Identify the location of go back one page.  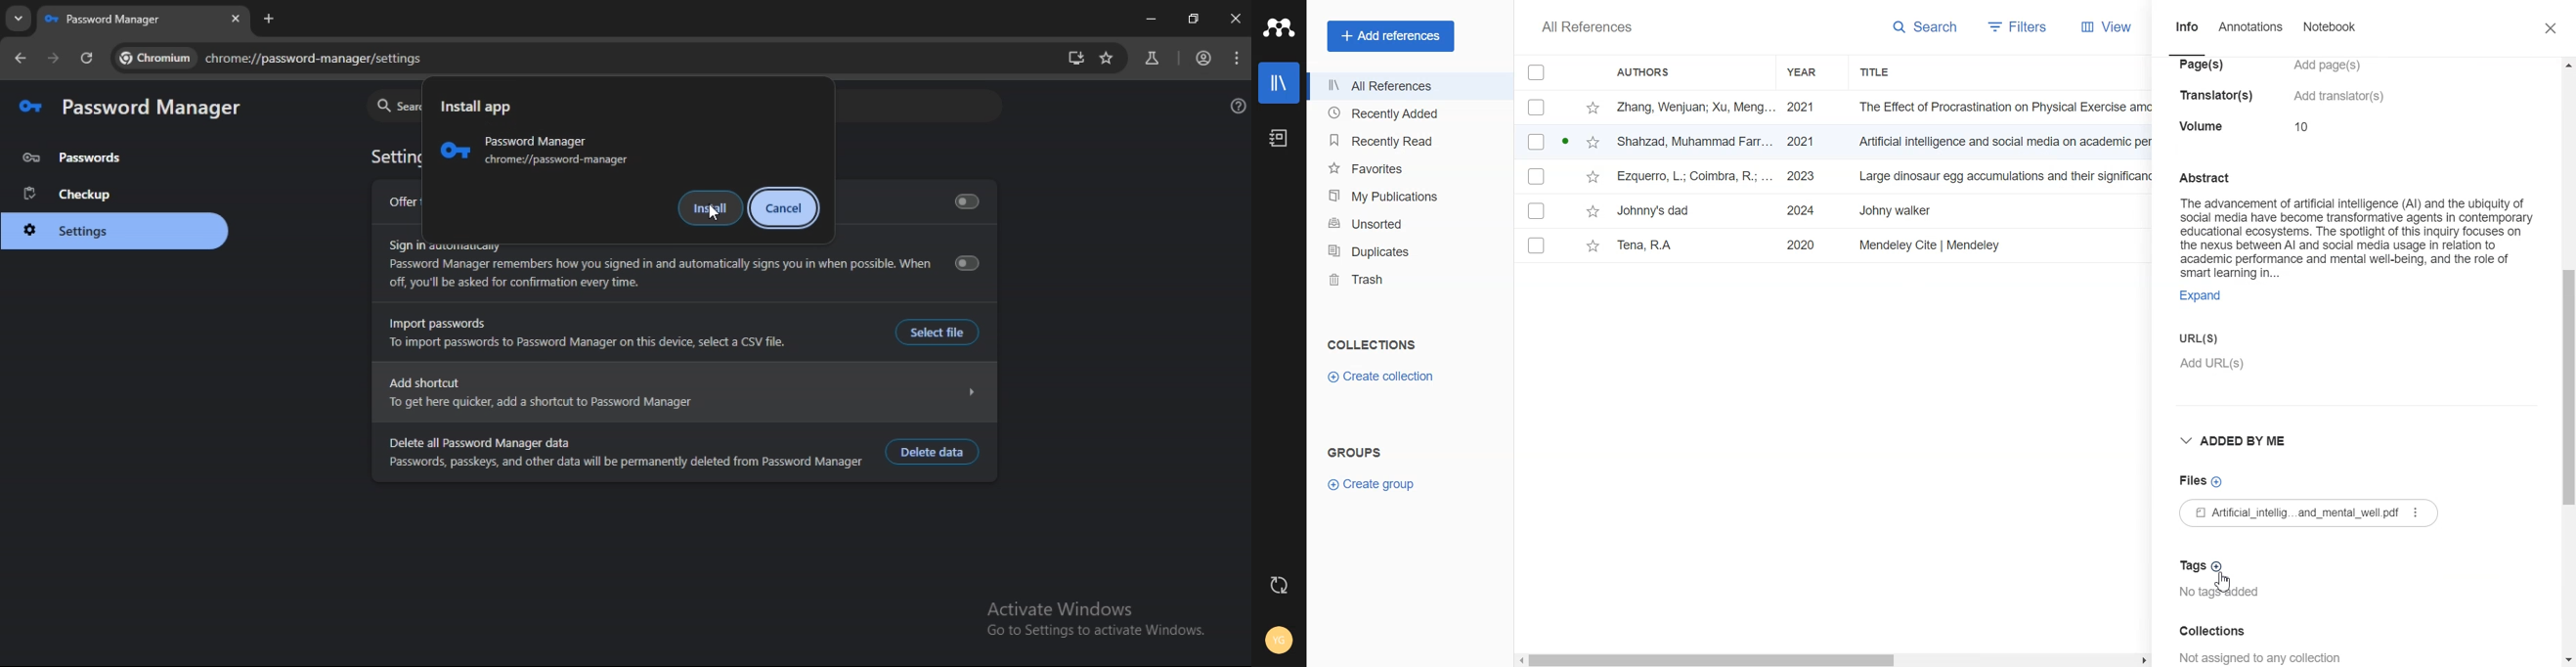
(21, 59).